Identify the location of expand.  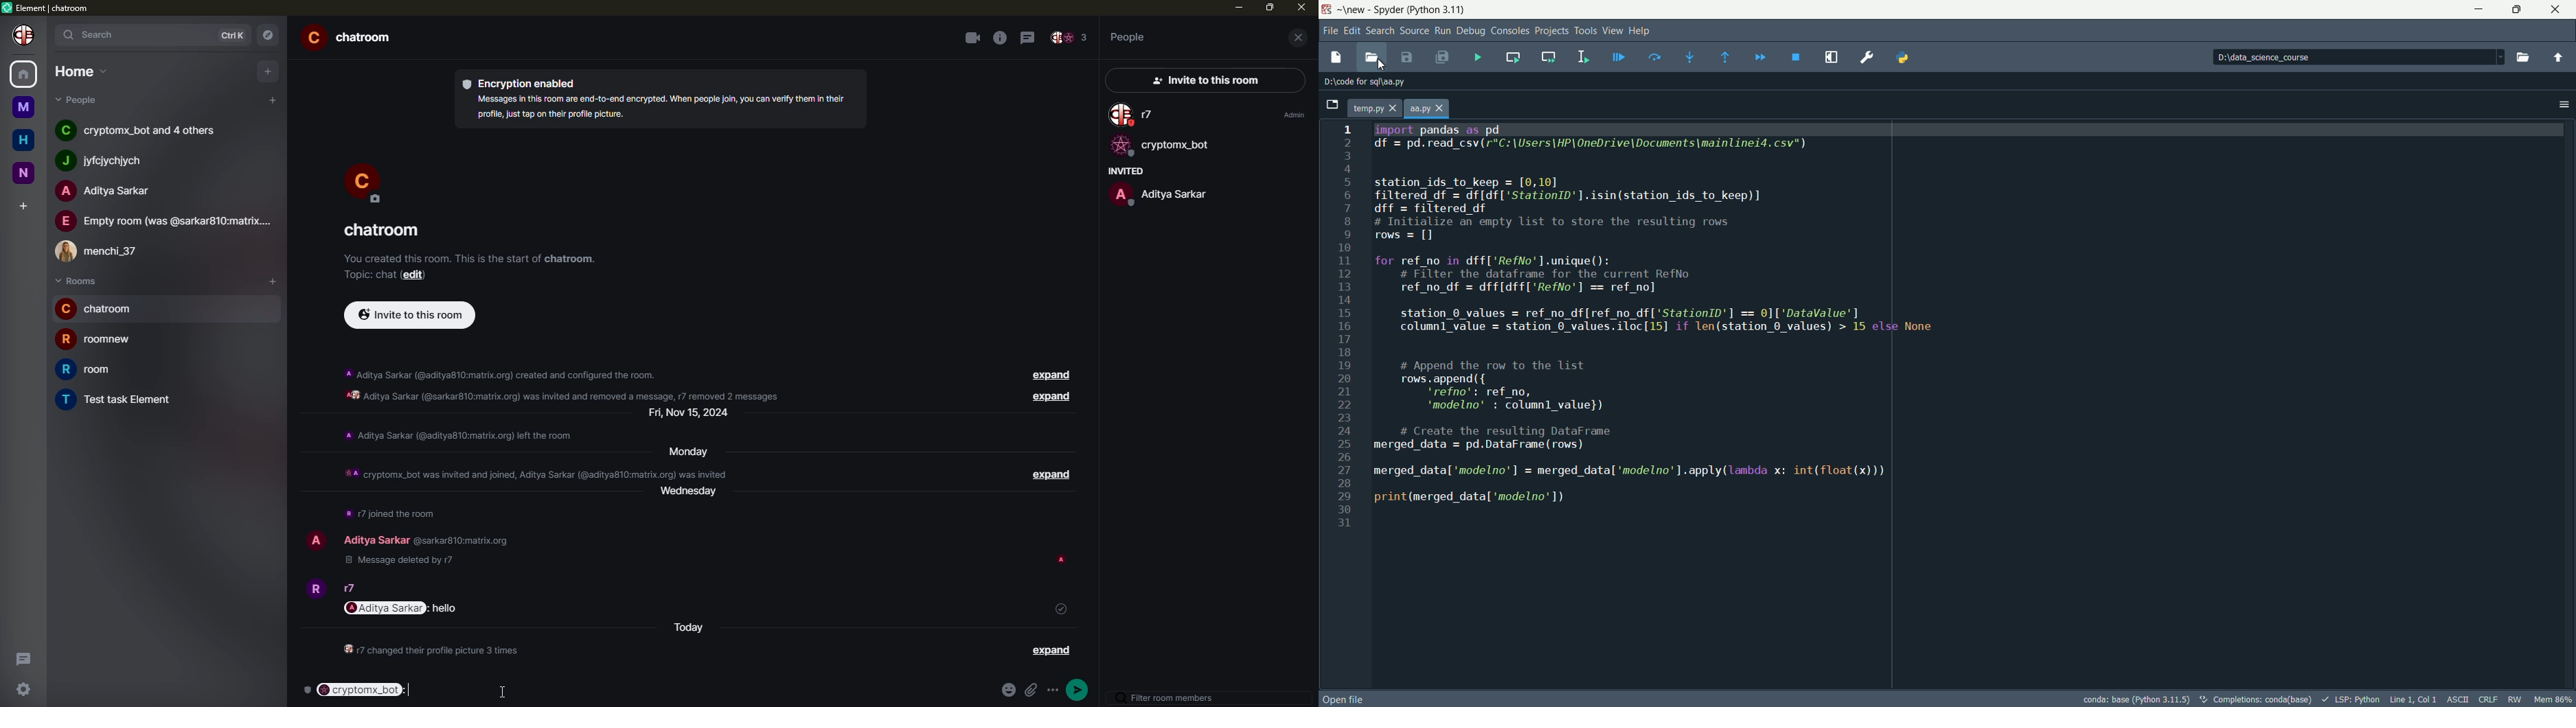
(1047, 398).